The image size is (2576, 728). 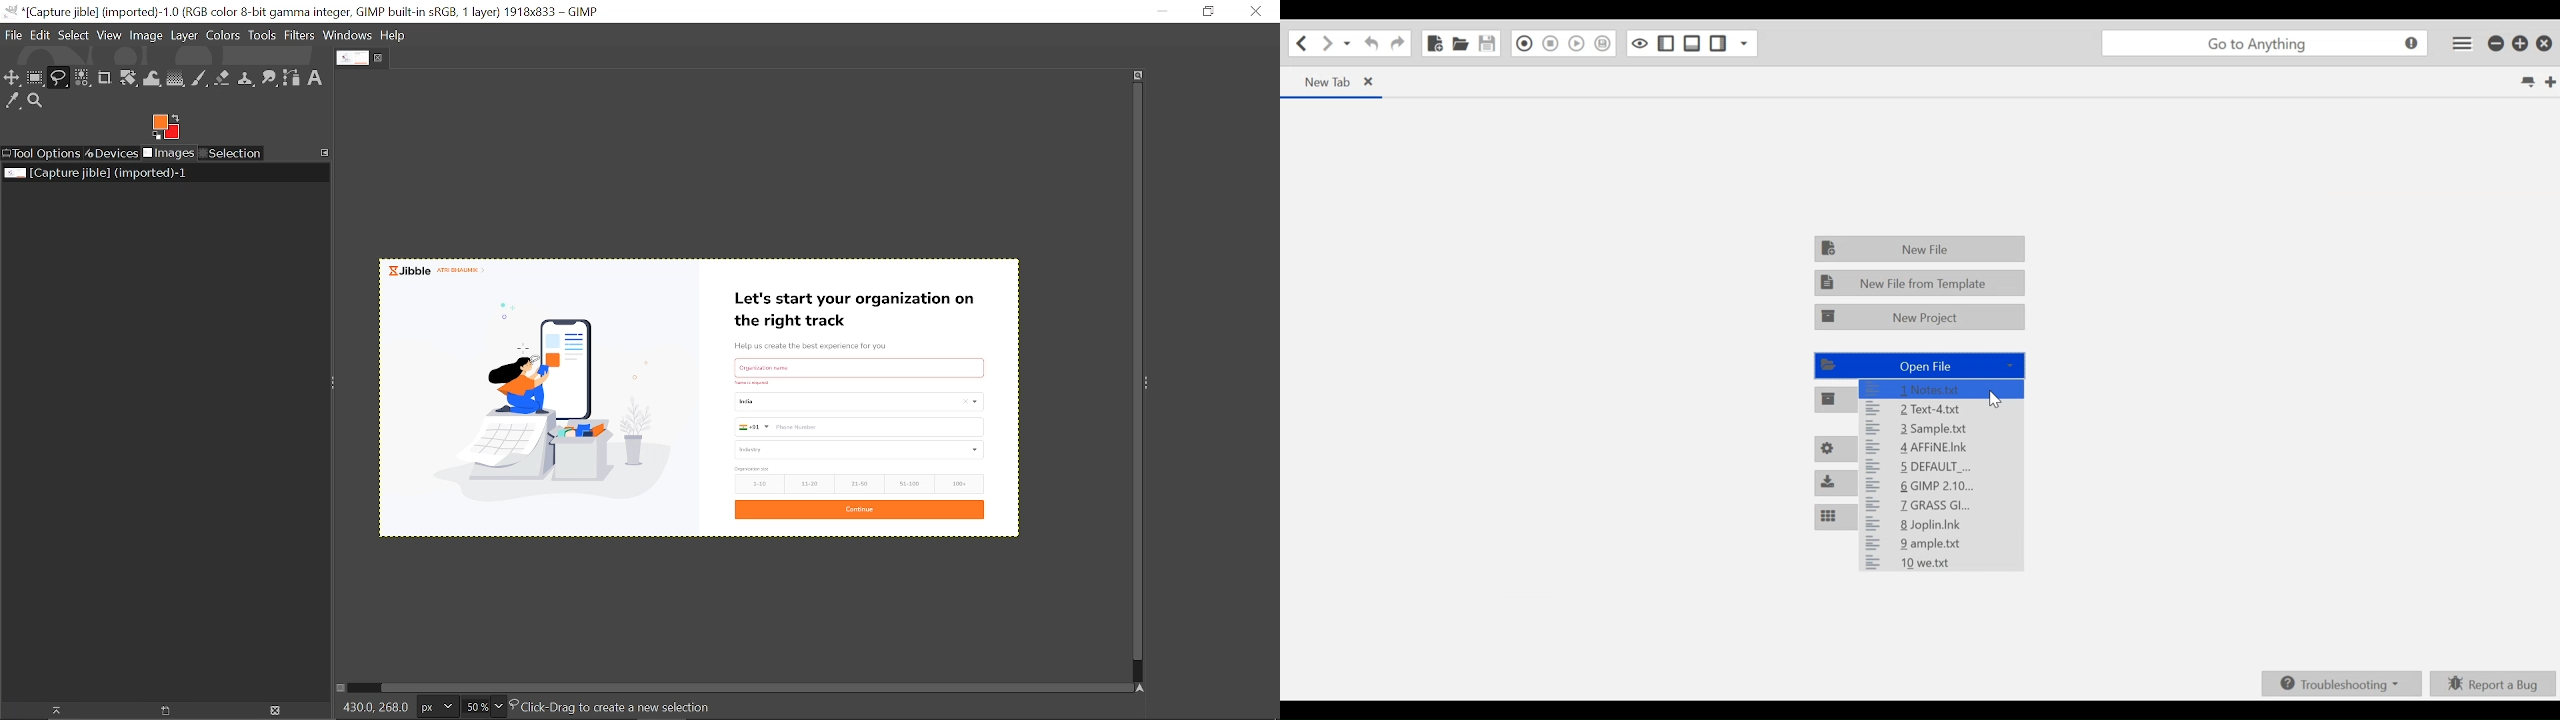 I want to click on Access this tab, so click(x=326, y=152).